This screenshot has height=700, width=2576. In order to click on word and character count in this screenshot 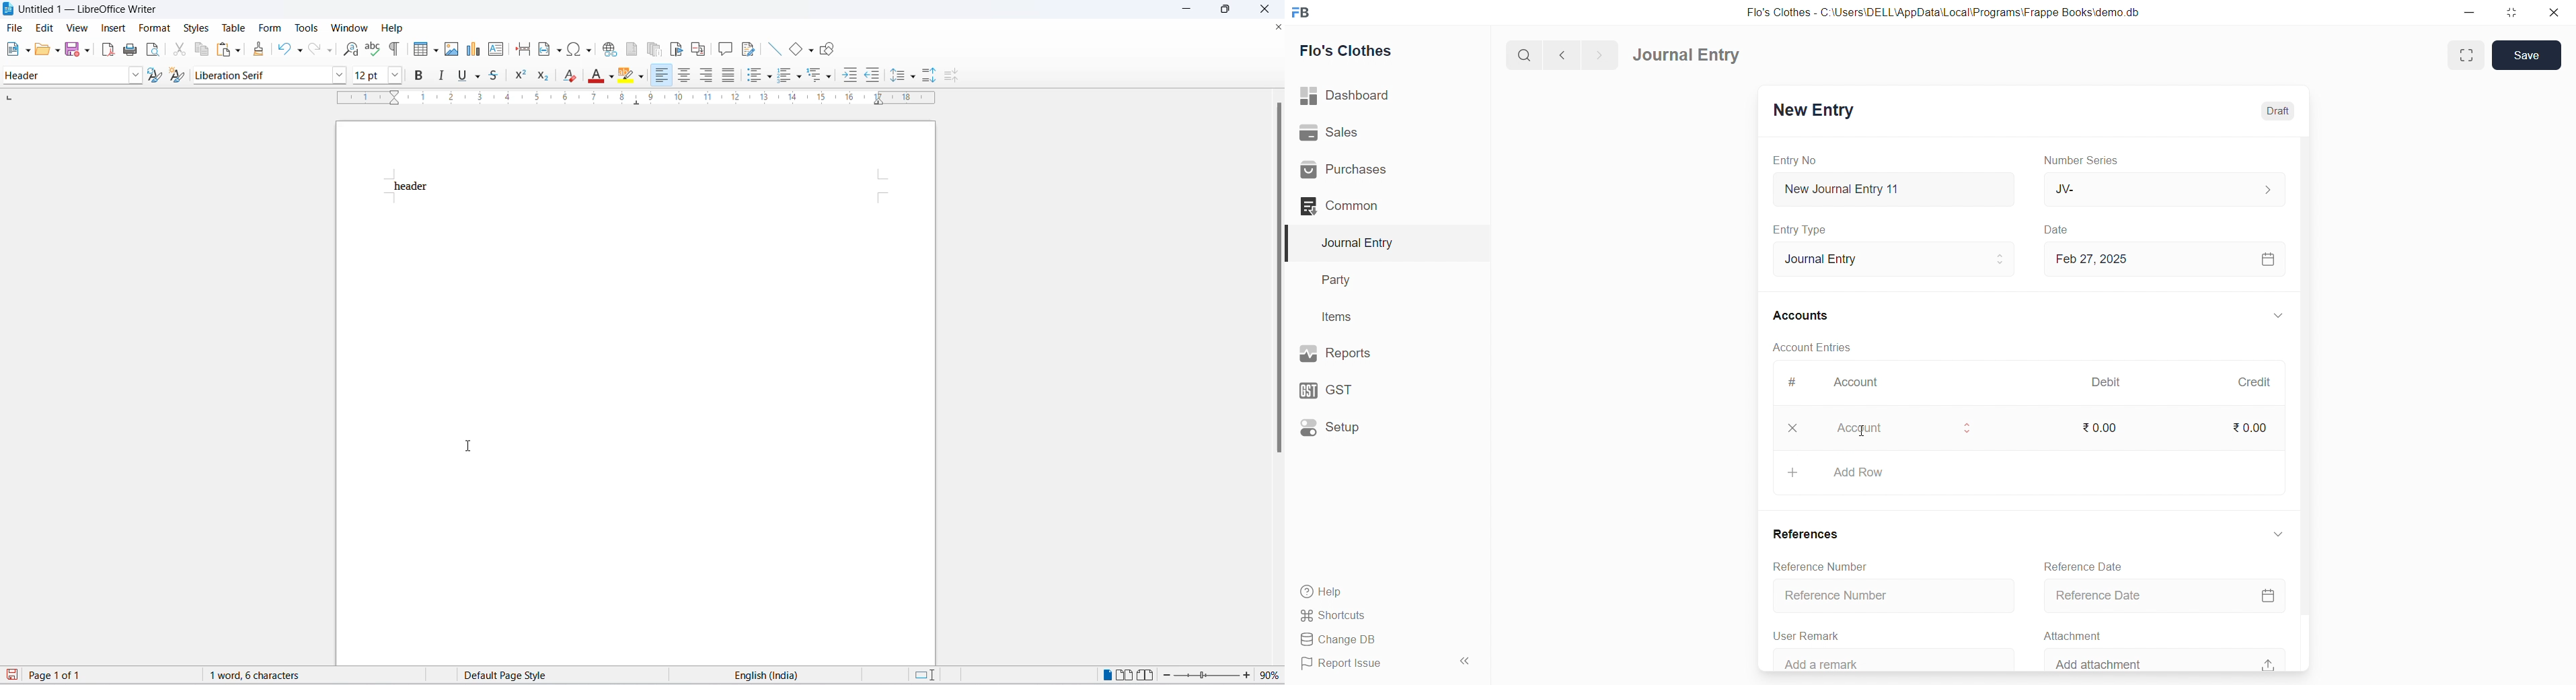, I will do `click(260, 676)`.